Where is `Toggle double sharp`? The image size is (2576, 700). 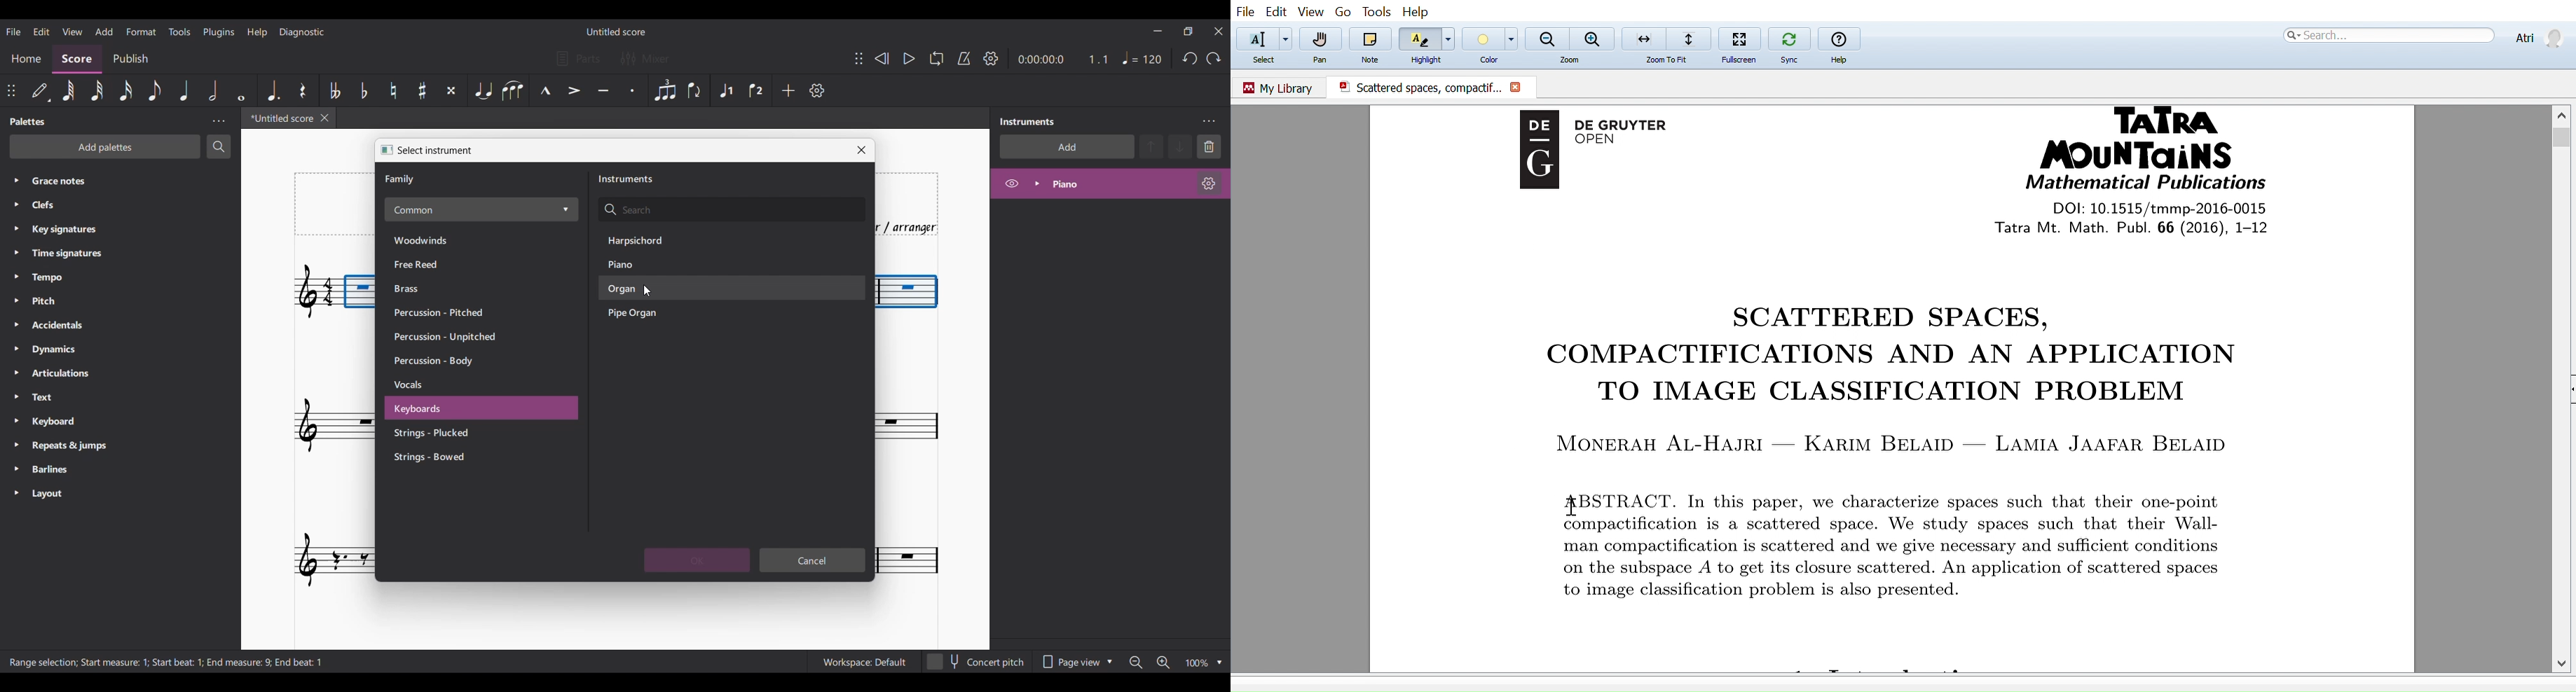
Toggle double sharp is located at coordinates (451, 90).